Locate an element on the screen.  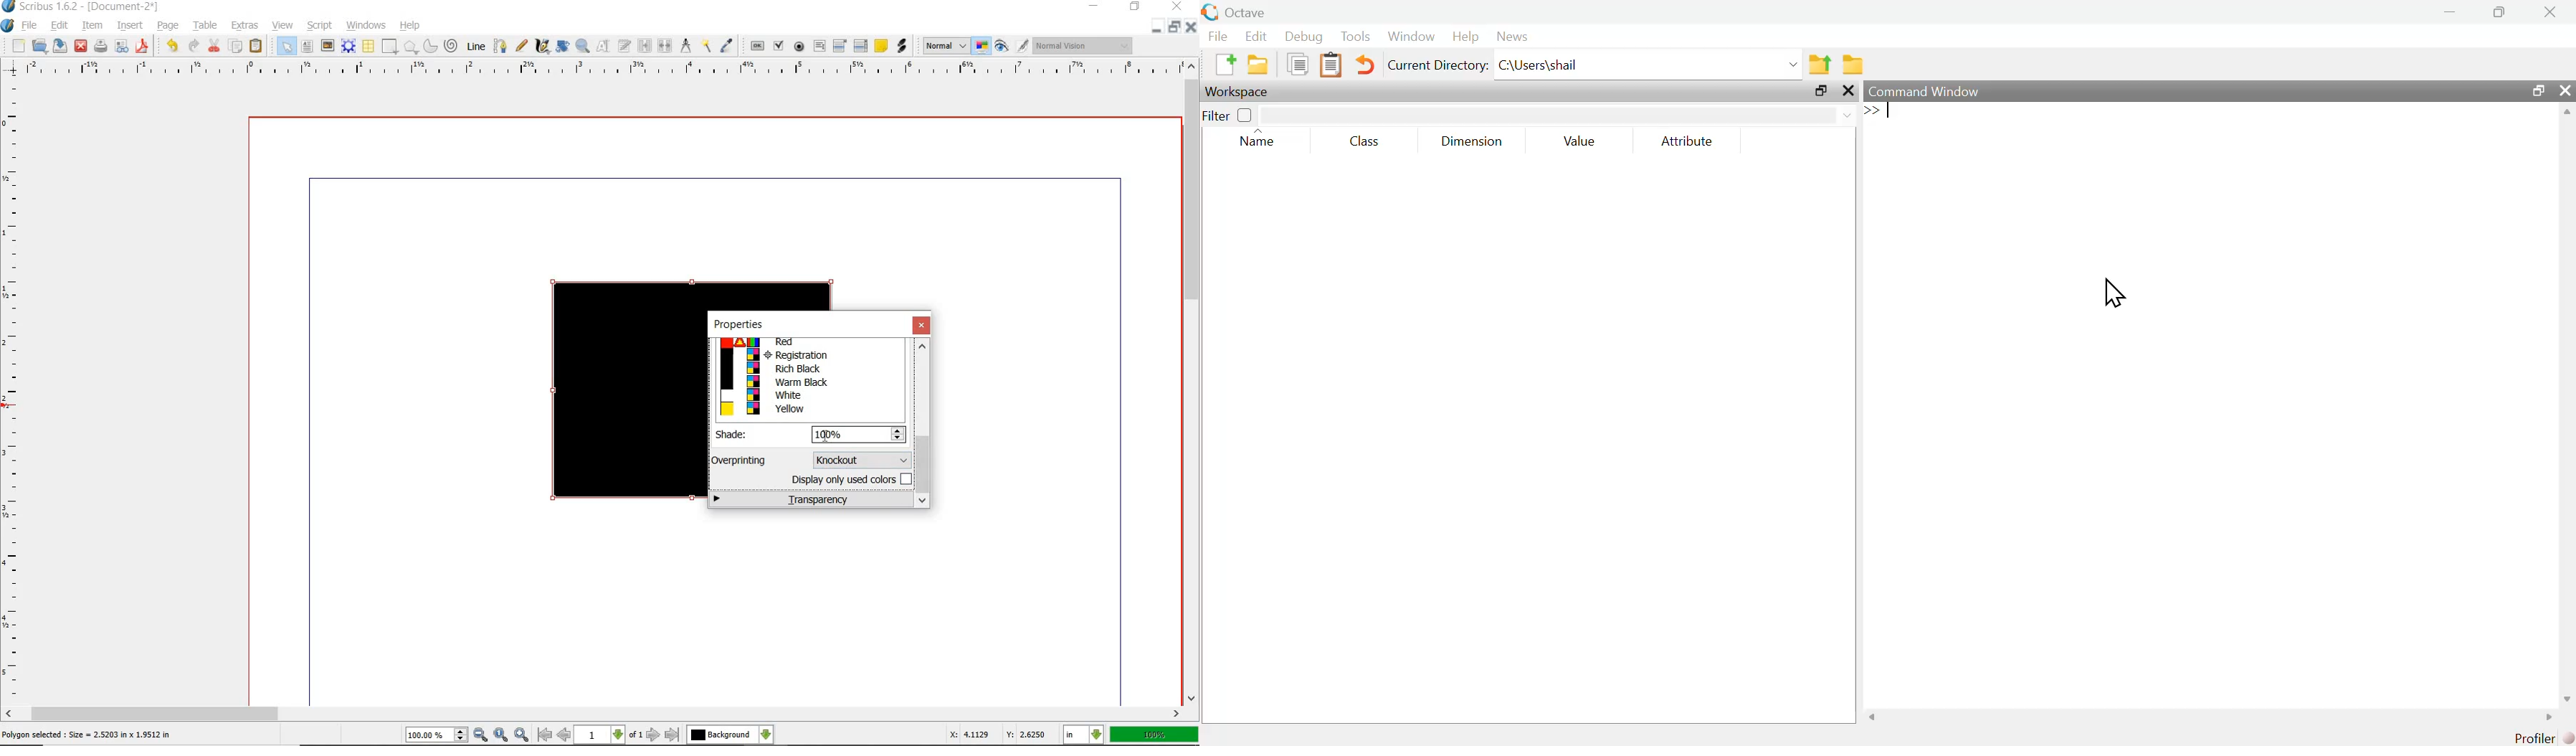
CLOSE is located at coordinates (1178, 8).